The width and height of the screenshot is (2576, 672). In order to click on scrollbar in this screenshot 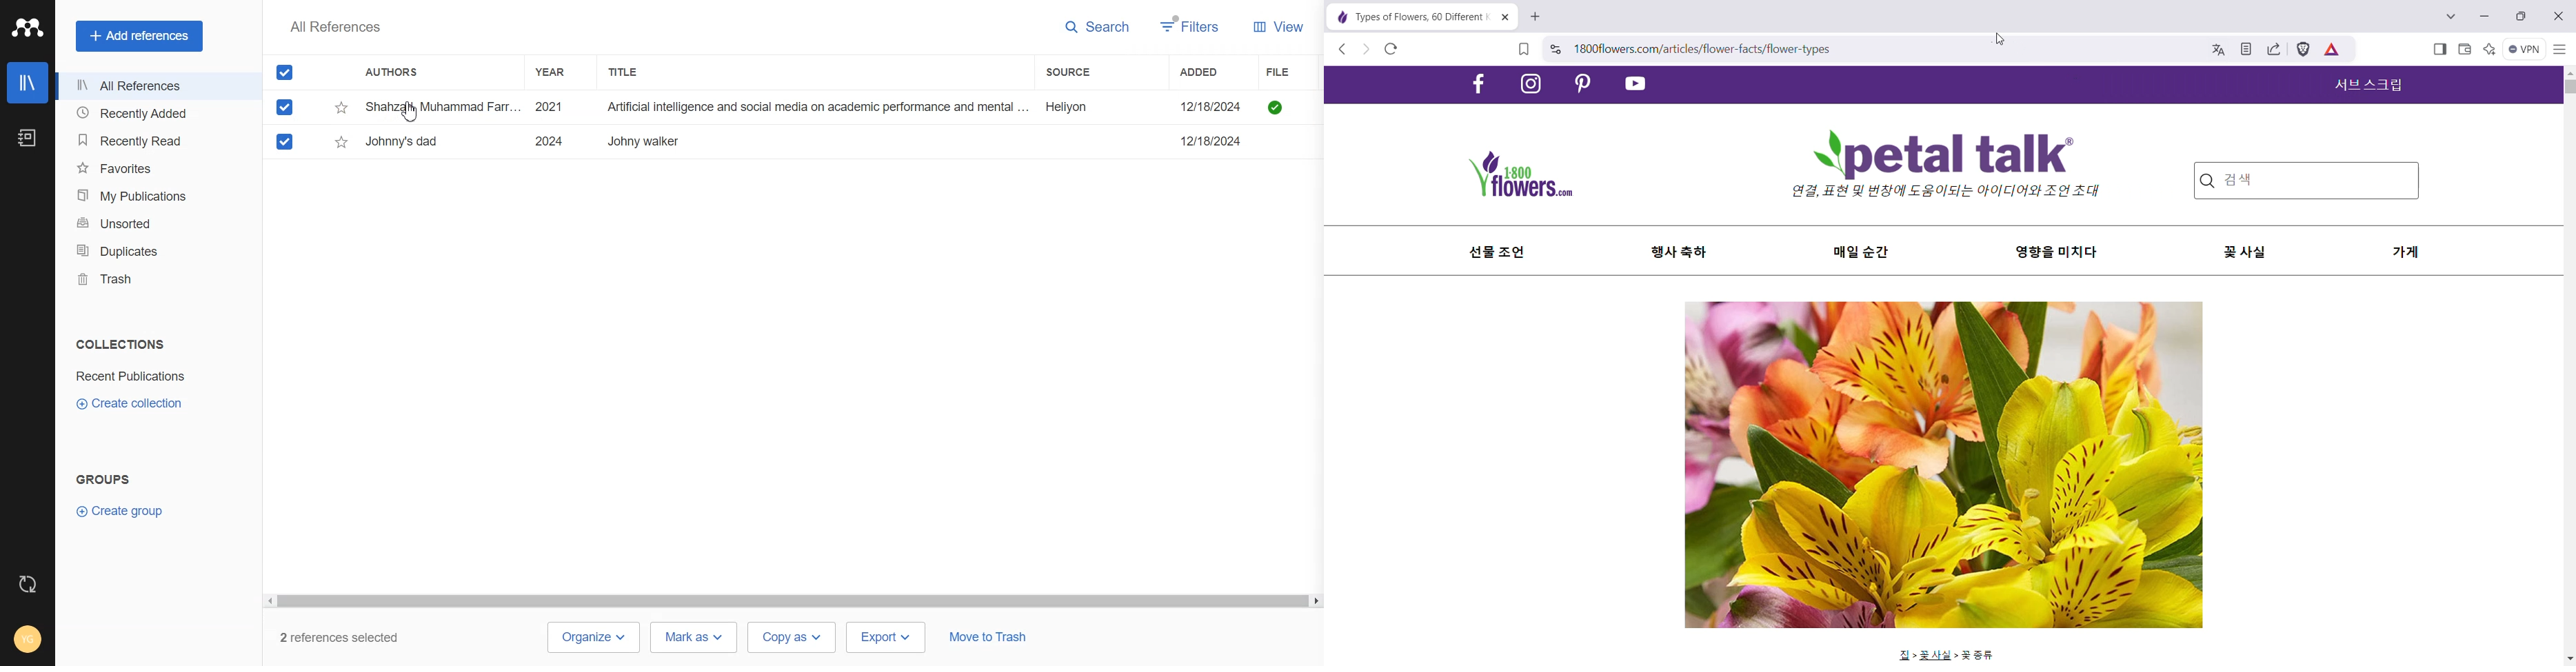, I will do `click(792, 602)`.